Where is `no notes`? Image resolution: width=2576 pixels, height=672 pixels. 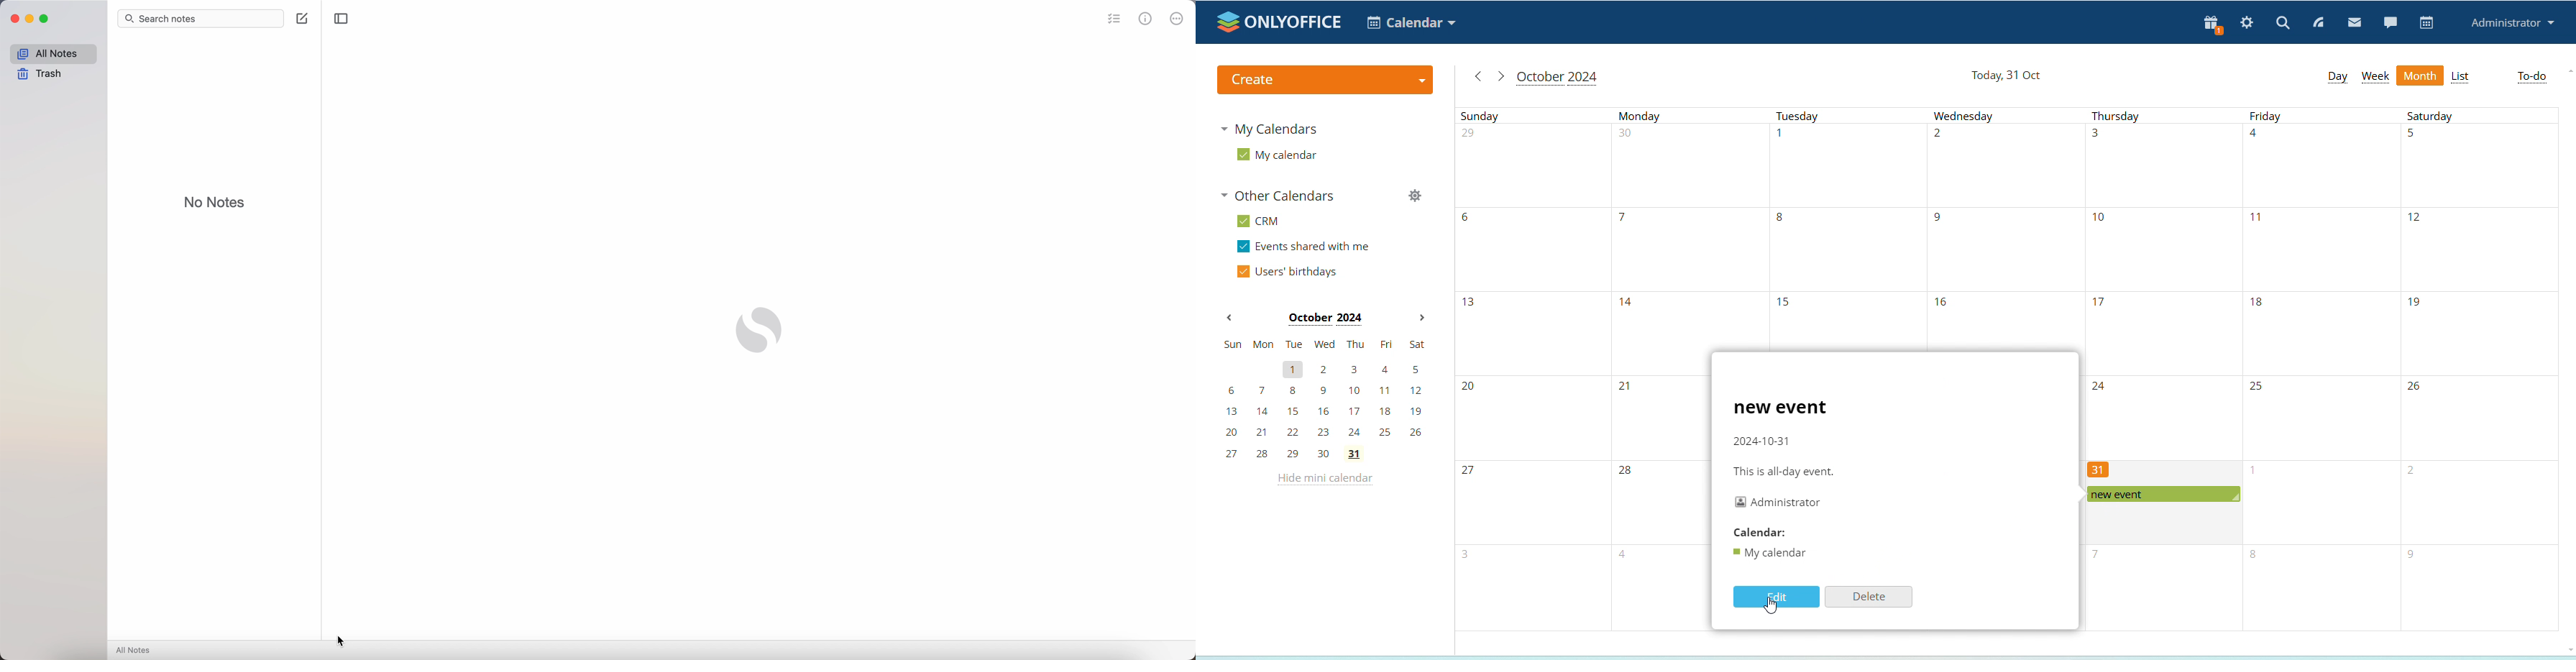 no notes is located at coordinates (215, 202).